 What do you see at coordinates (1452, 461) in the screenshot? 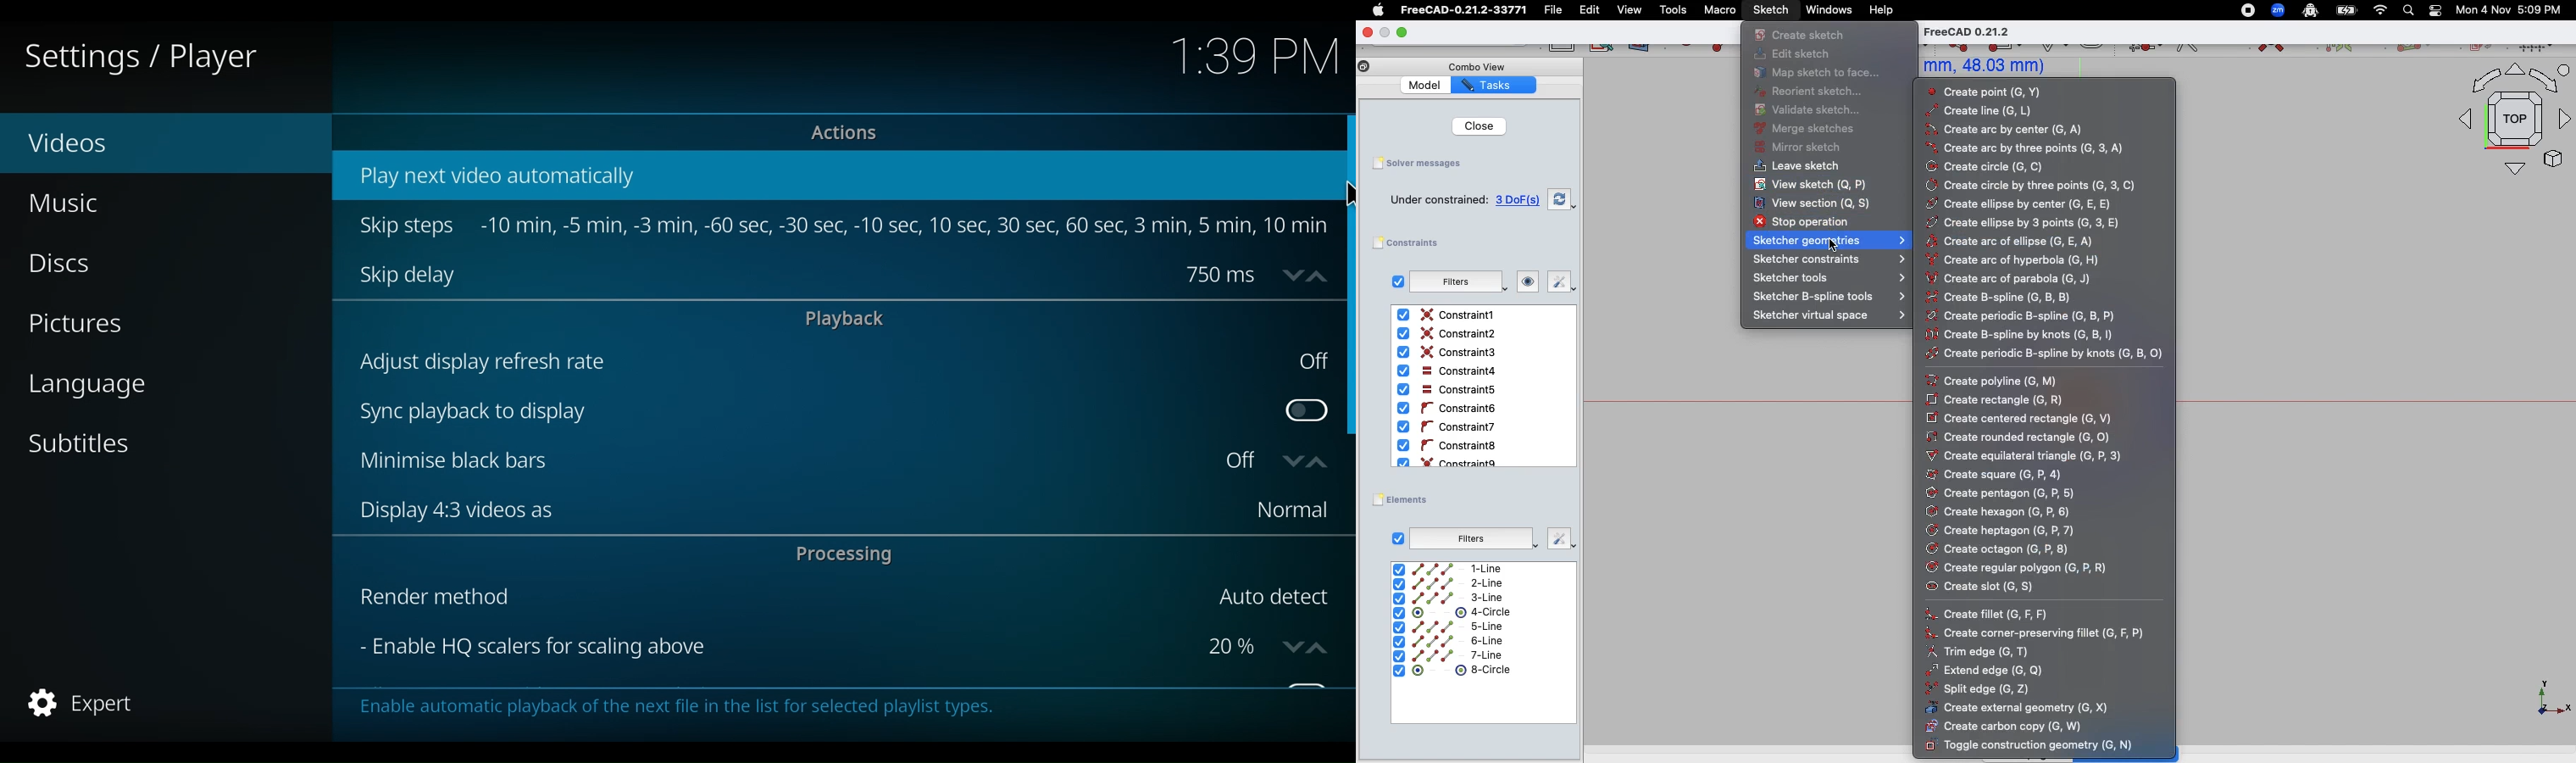
I see `Constraint9` at bounding box center [1452, 461].